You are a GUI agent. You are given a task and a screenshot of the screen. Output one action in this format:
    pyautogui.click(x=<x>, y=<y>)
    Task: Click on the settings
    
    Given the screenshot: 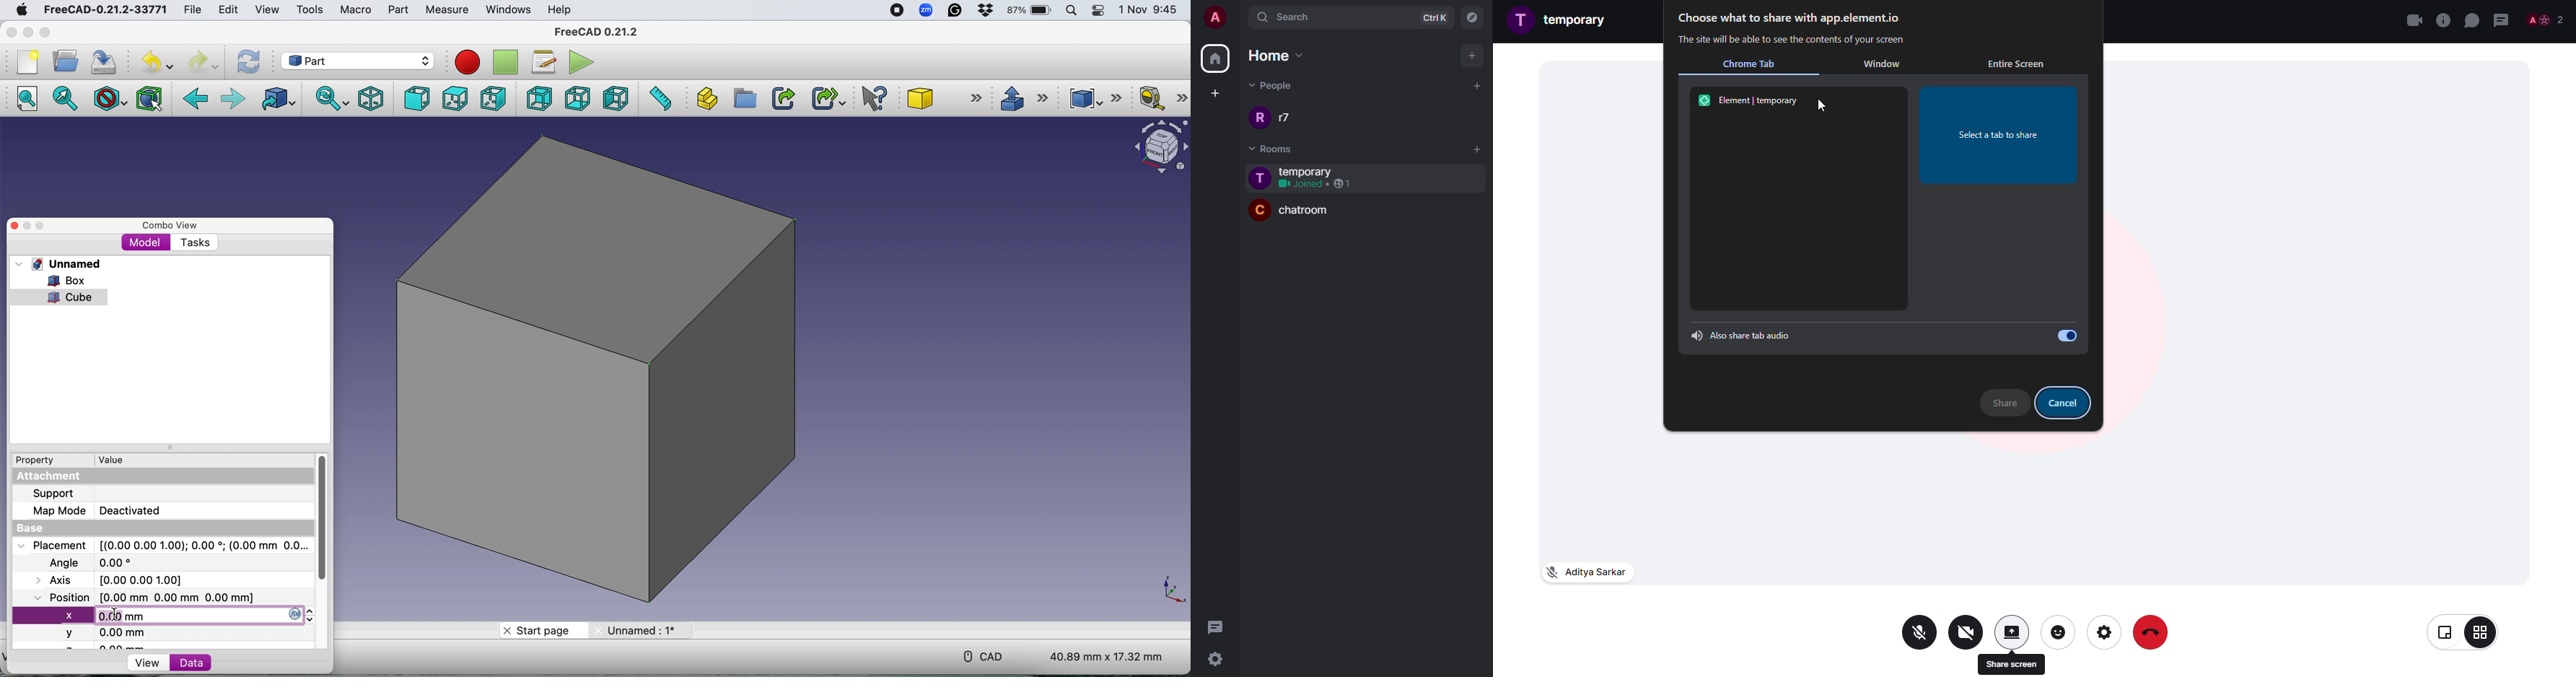 What is the action you would take?
    pyautogui.click(x=1221, y=658)
    